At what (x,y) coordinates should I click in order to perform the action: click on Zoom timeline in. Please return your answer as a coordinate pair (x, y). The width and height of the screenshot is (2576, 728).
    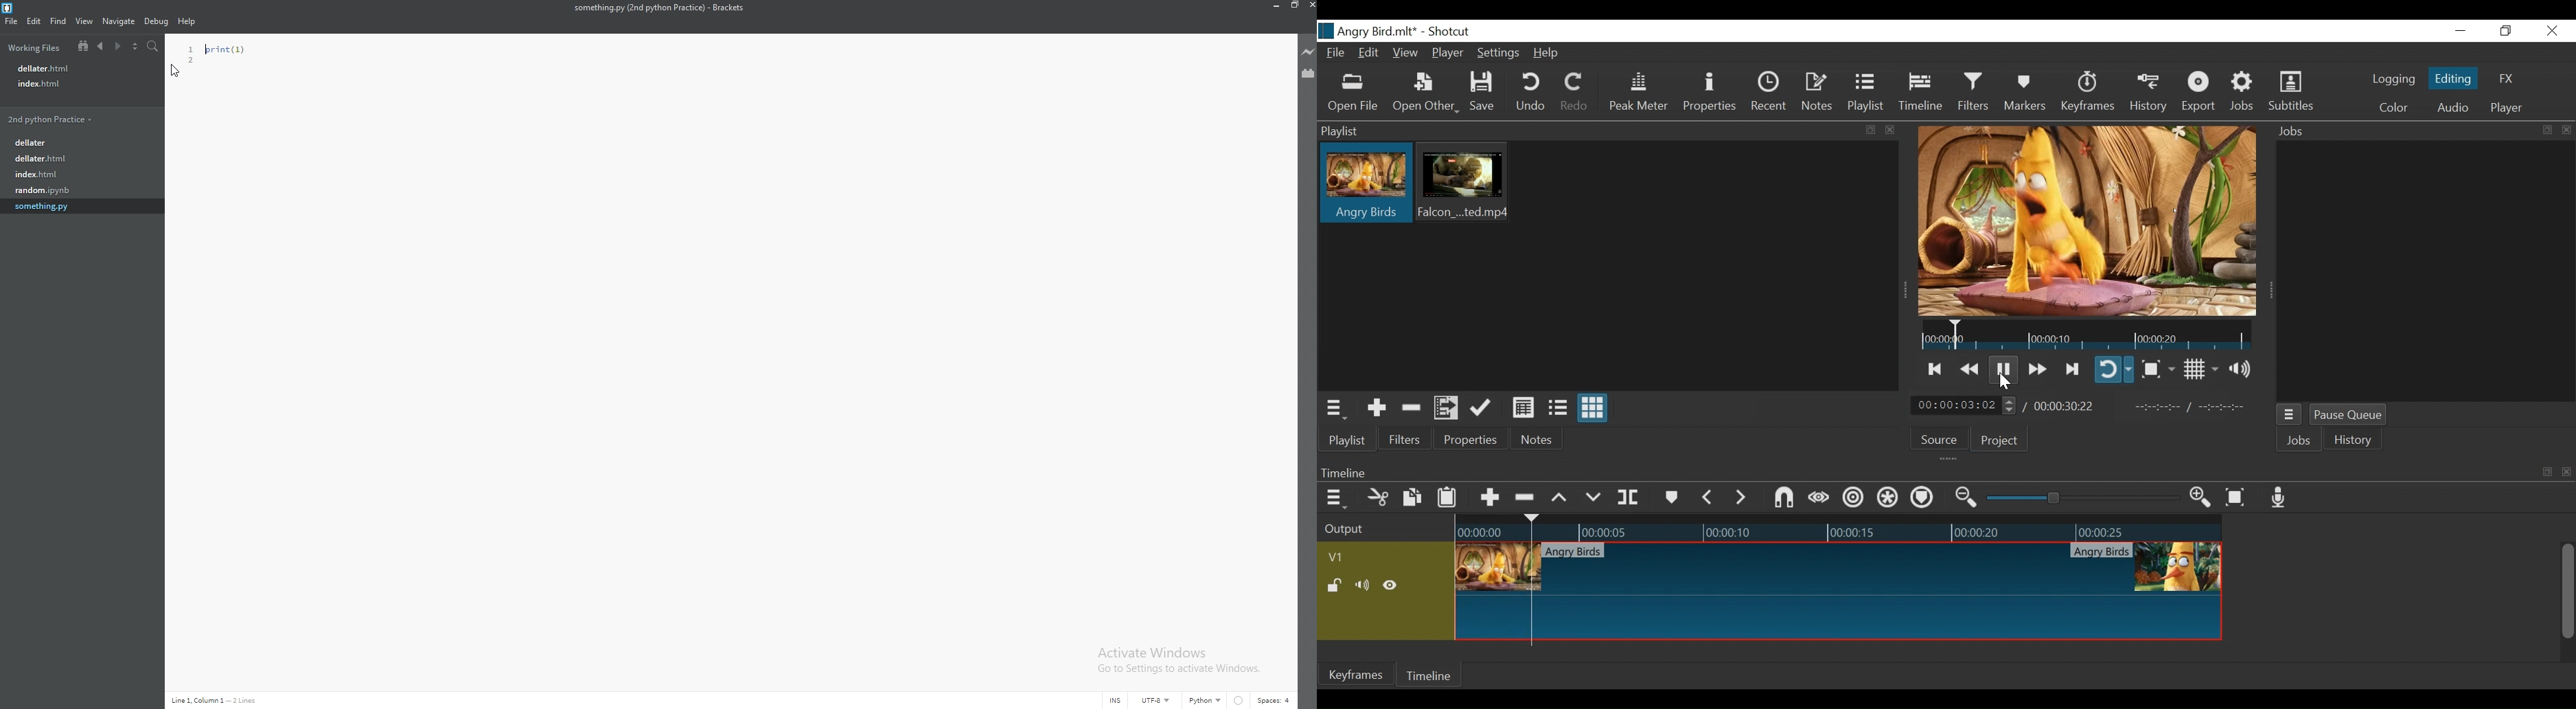
    Looking at the image, I should click on (2201, 499).